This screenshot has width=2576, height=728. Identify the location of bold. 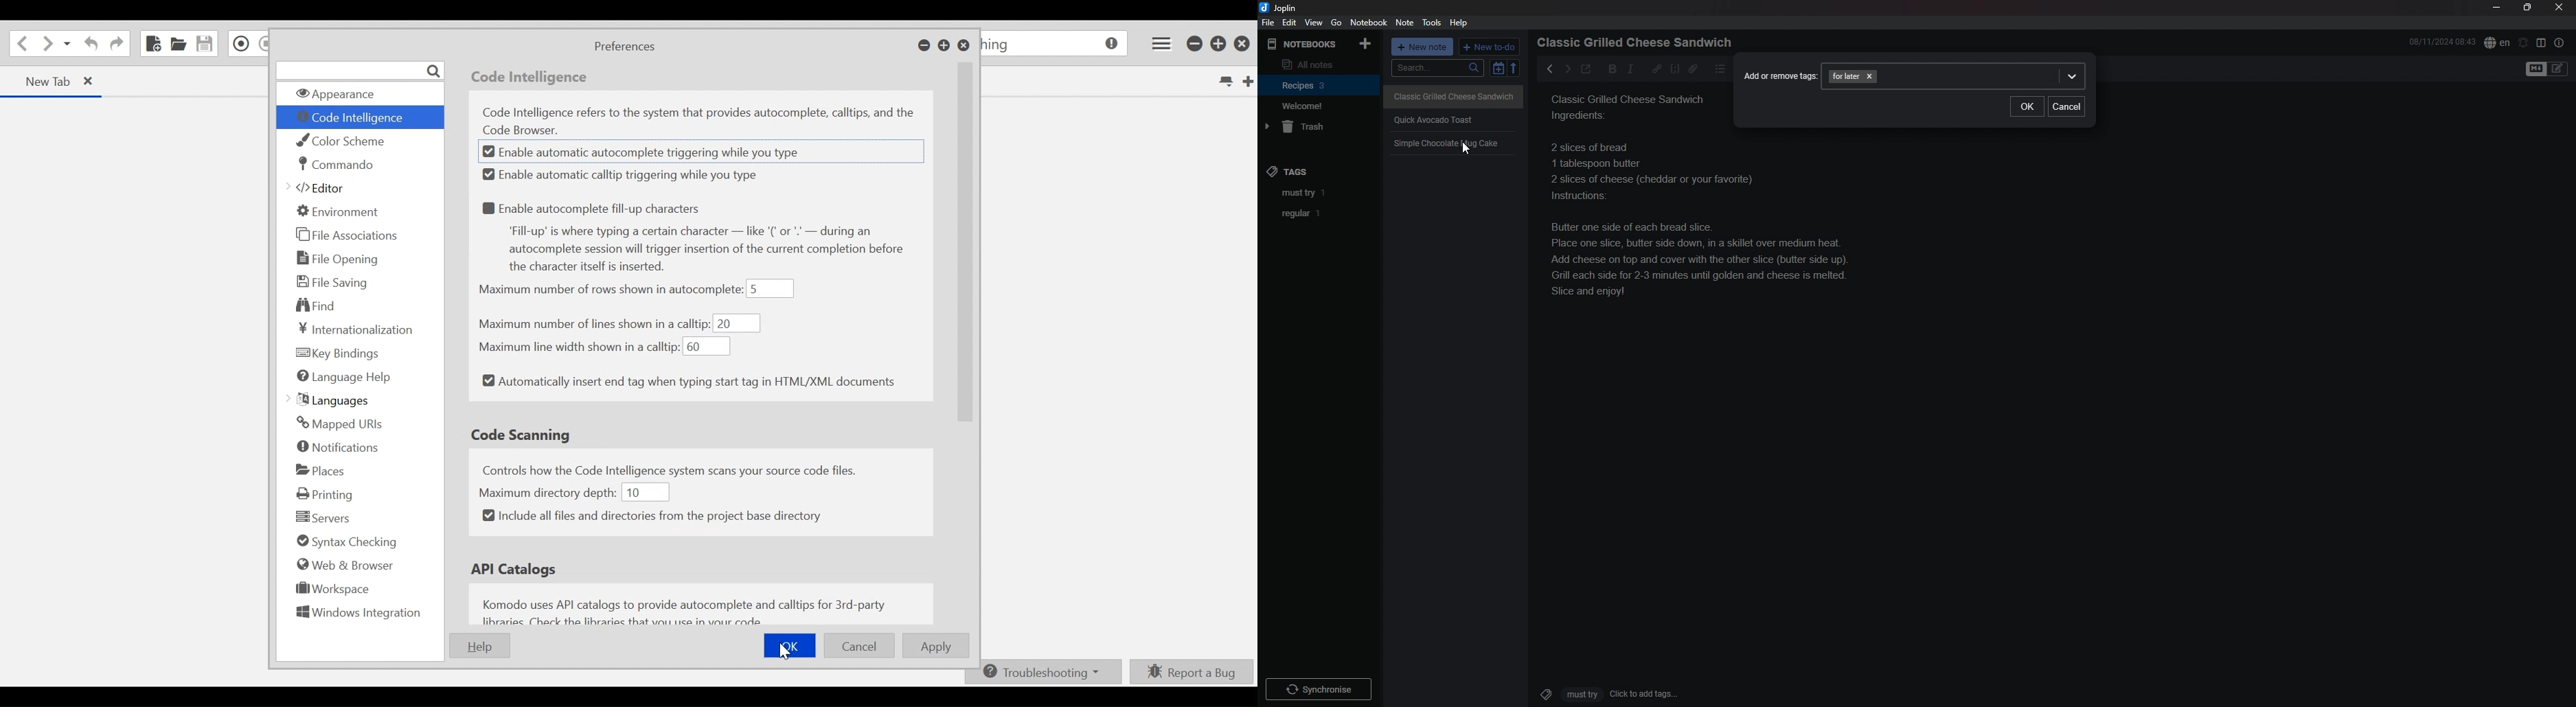
(1608, 69).